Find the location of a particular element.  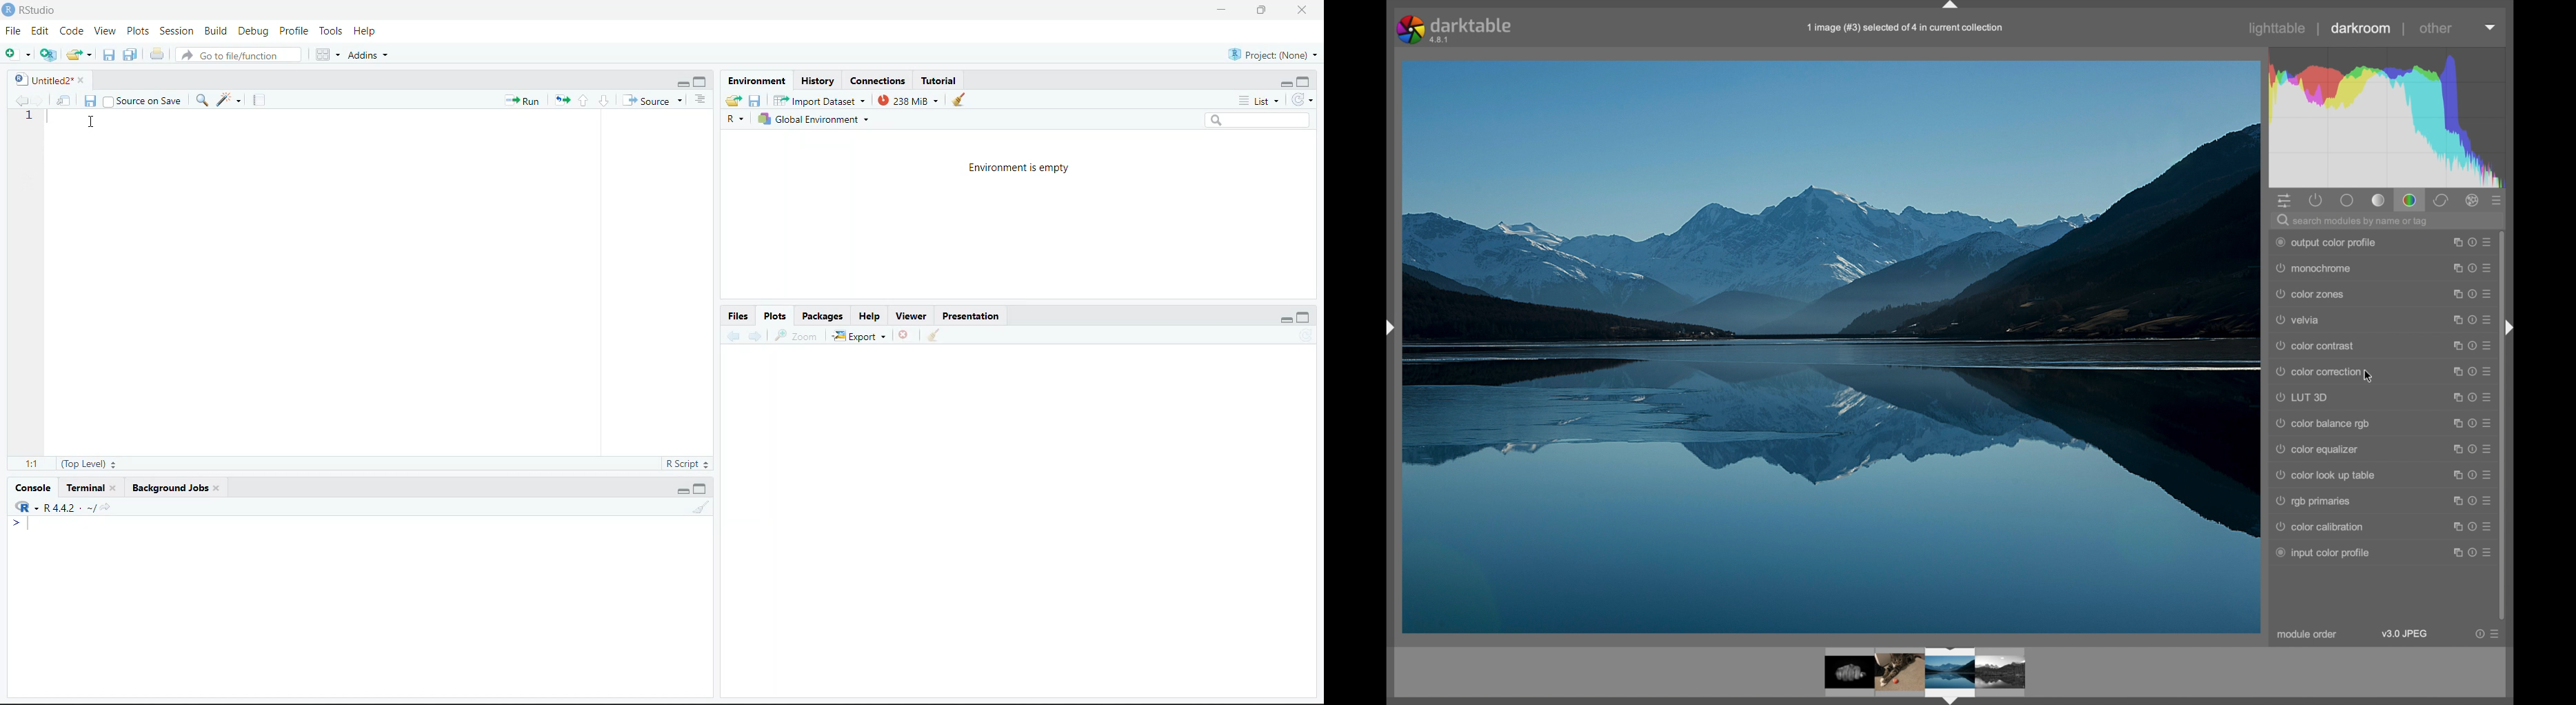

color contrast is located at coordinates (2315, 346).